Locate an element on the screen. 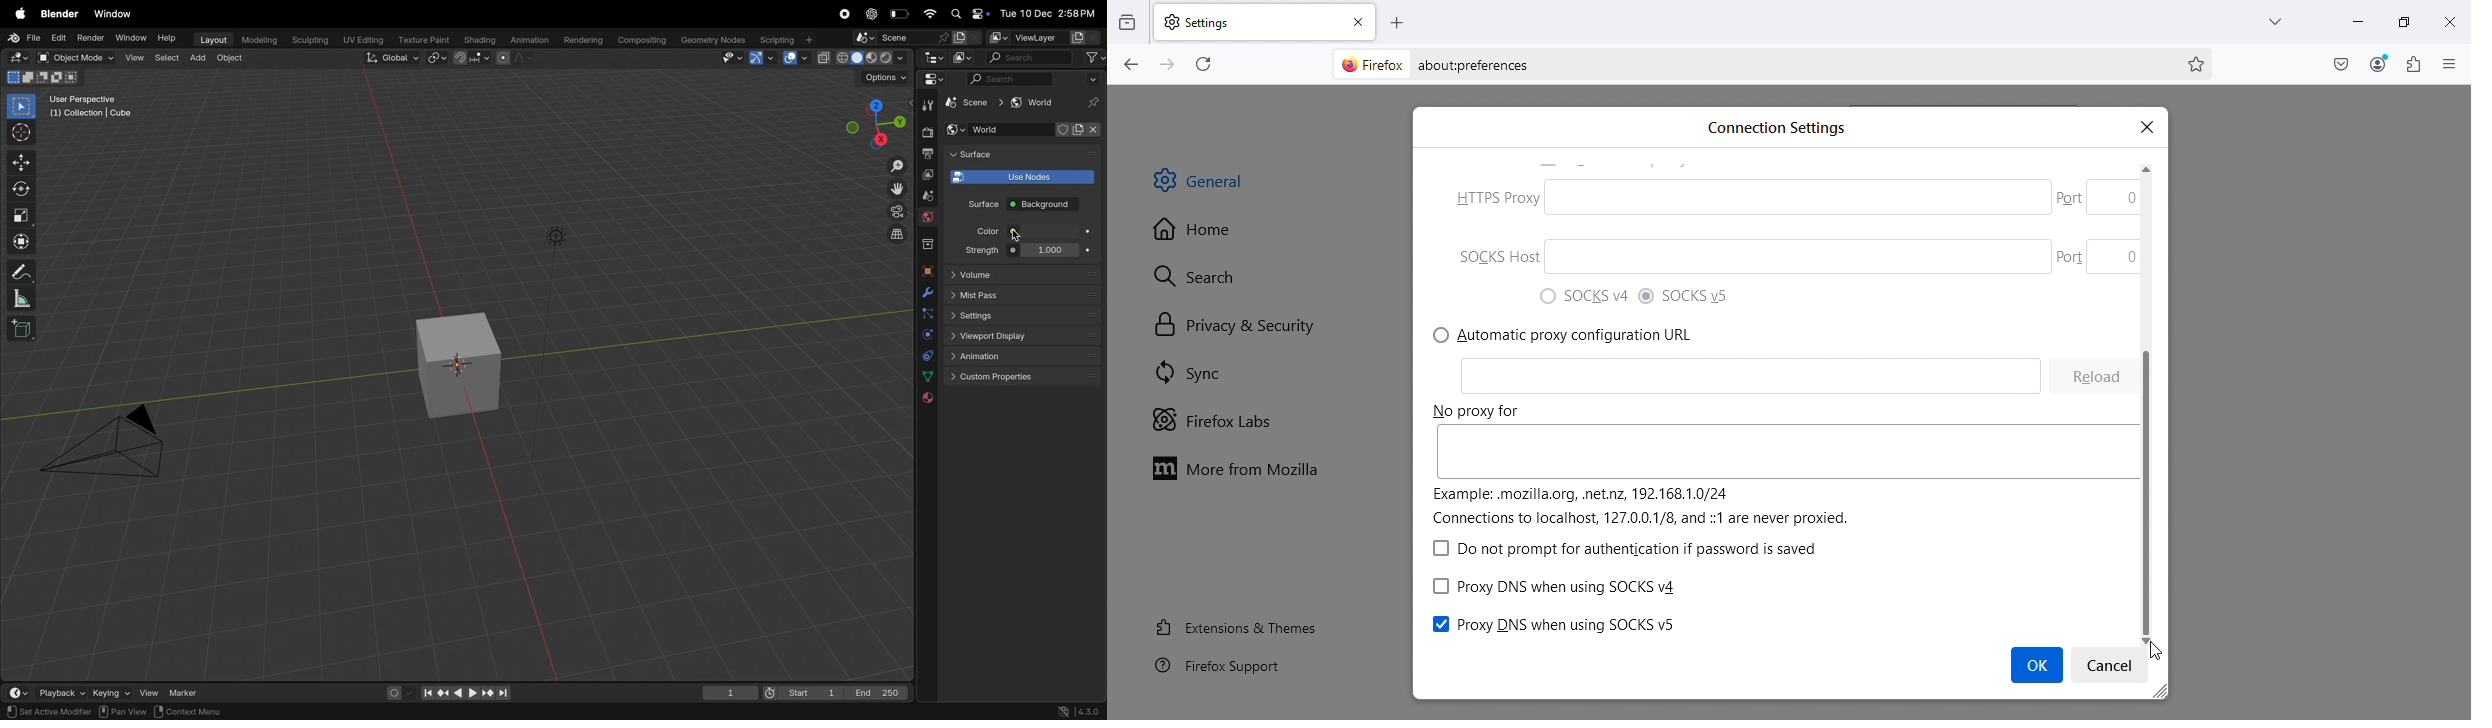 The image size is (2492, 728). Filter is located at coordinates (1094, 79).